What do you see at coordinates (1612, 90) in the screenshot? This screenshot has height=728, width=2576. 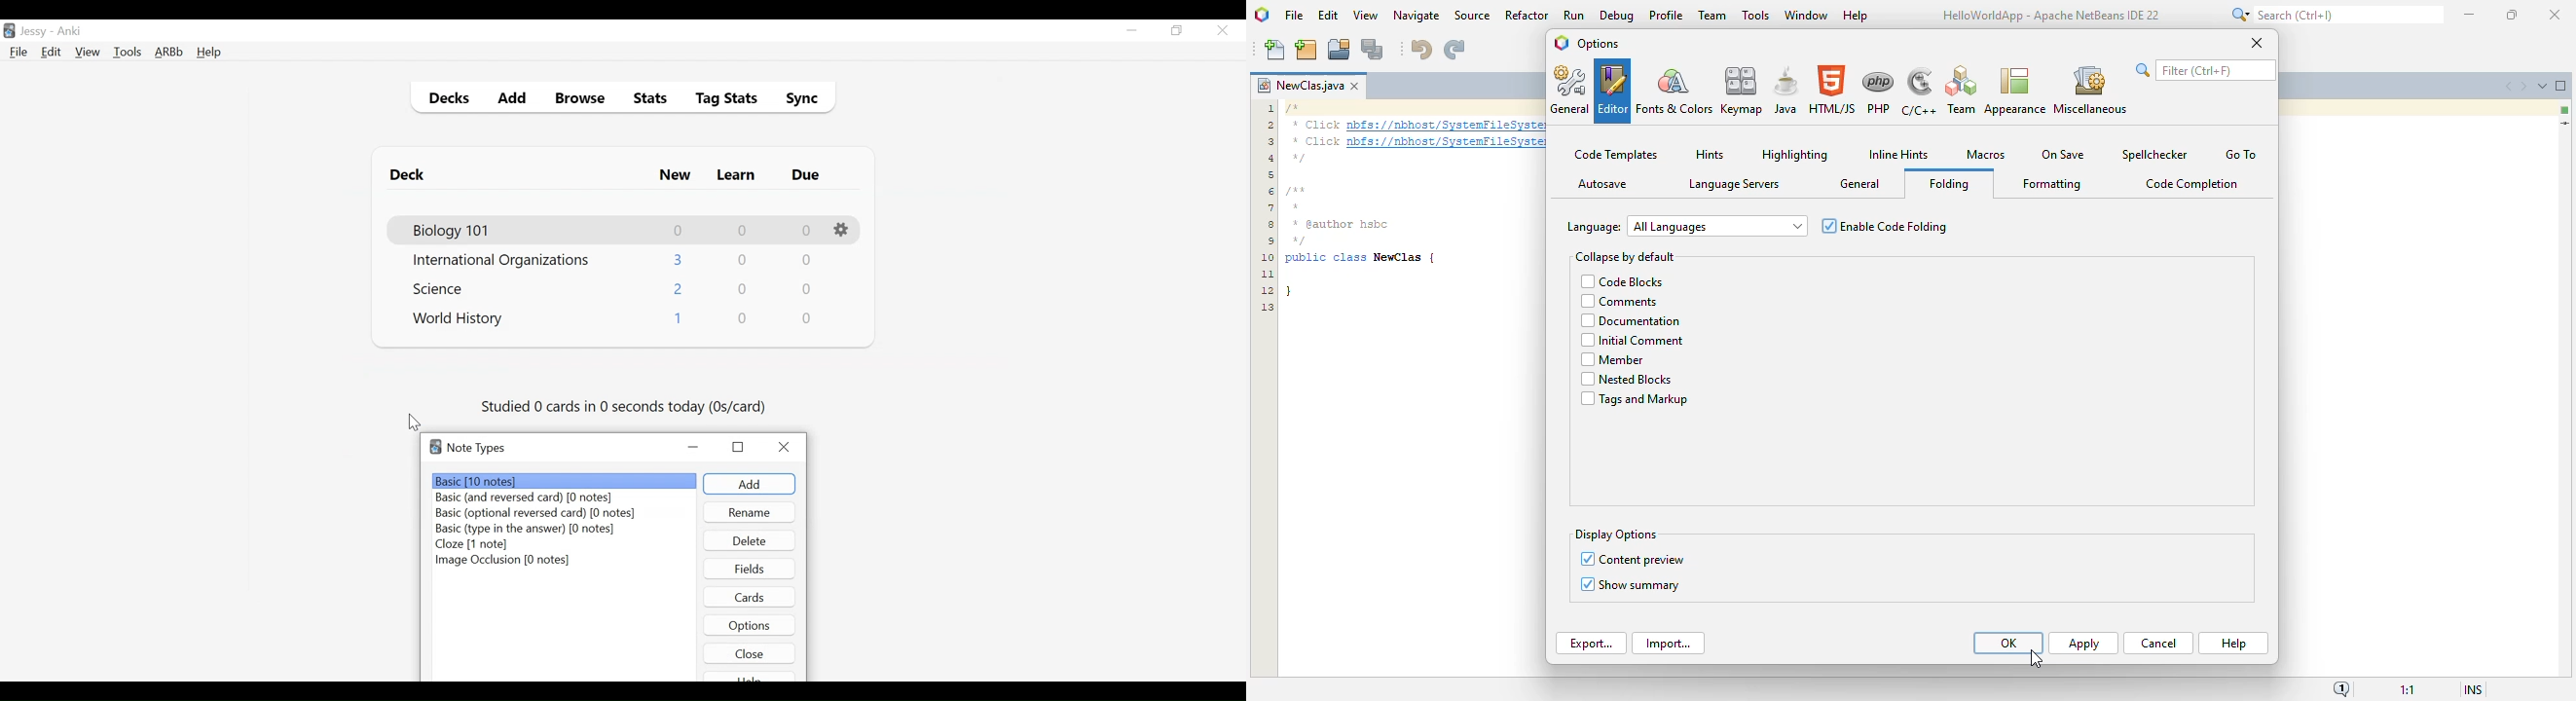 I see `editor` at bounding box center [1612, 90].